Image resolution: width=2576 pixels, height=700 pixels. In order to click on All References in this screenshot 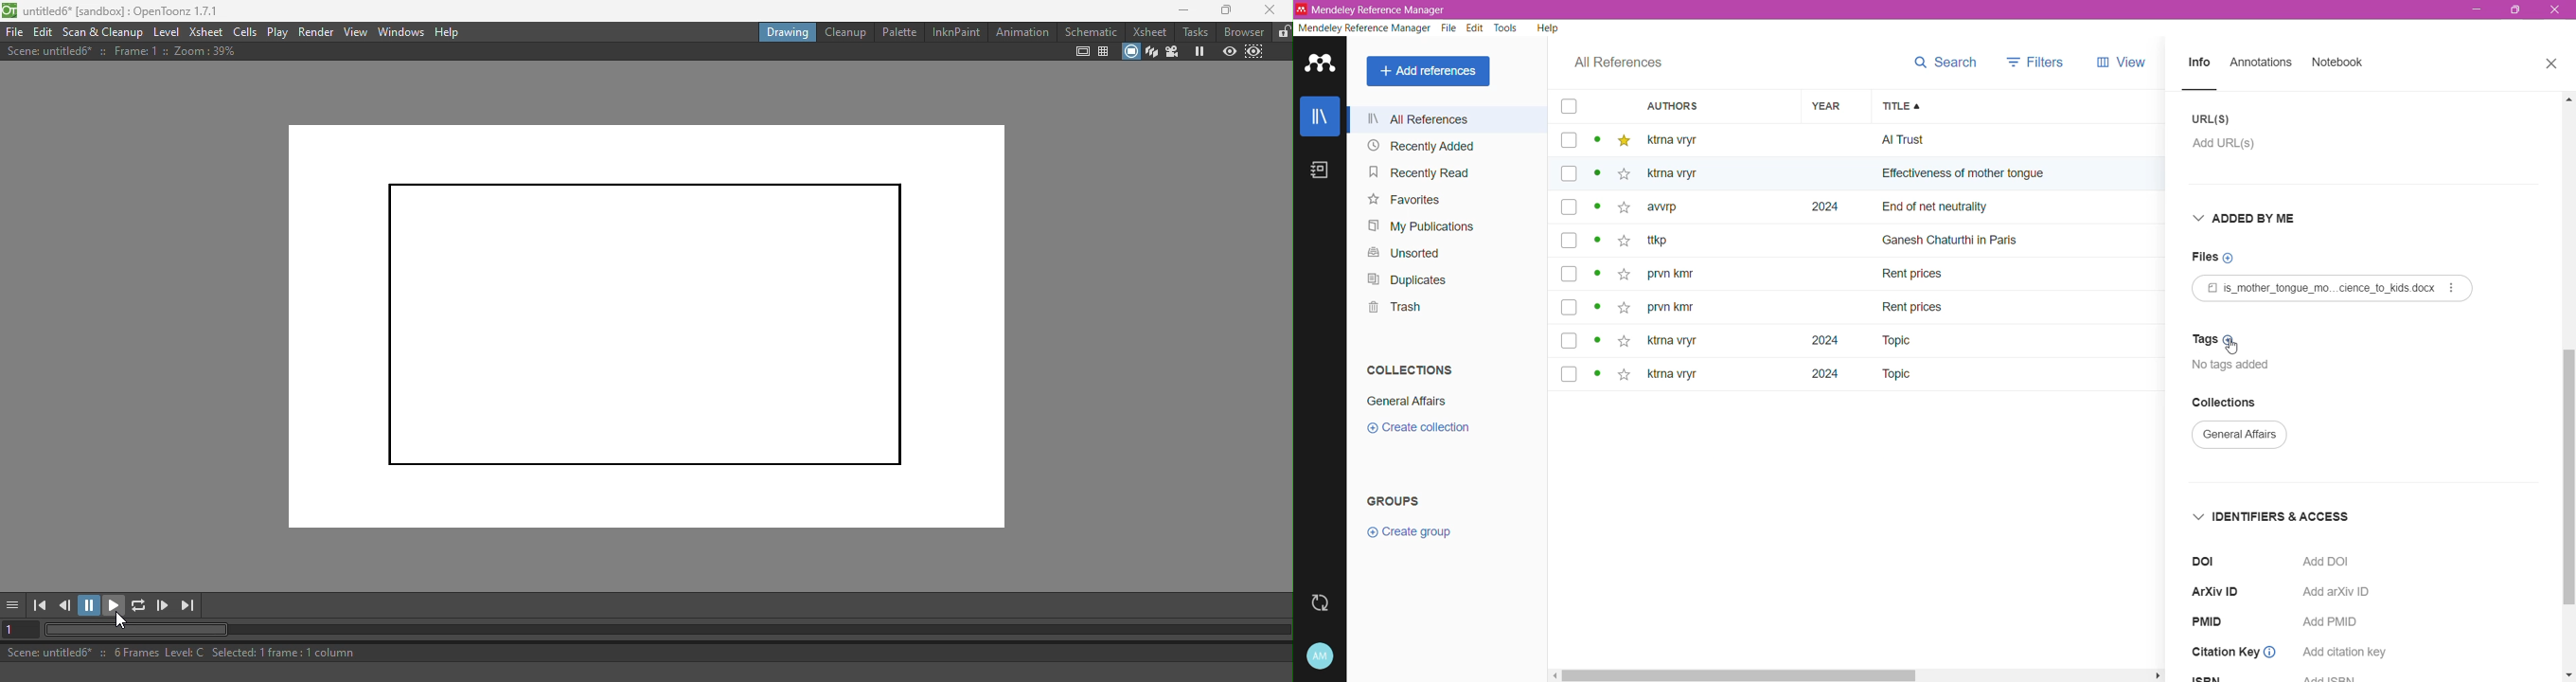, I will do `click(1448, 119)`.